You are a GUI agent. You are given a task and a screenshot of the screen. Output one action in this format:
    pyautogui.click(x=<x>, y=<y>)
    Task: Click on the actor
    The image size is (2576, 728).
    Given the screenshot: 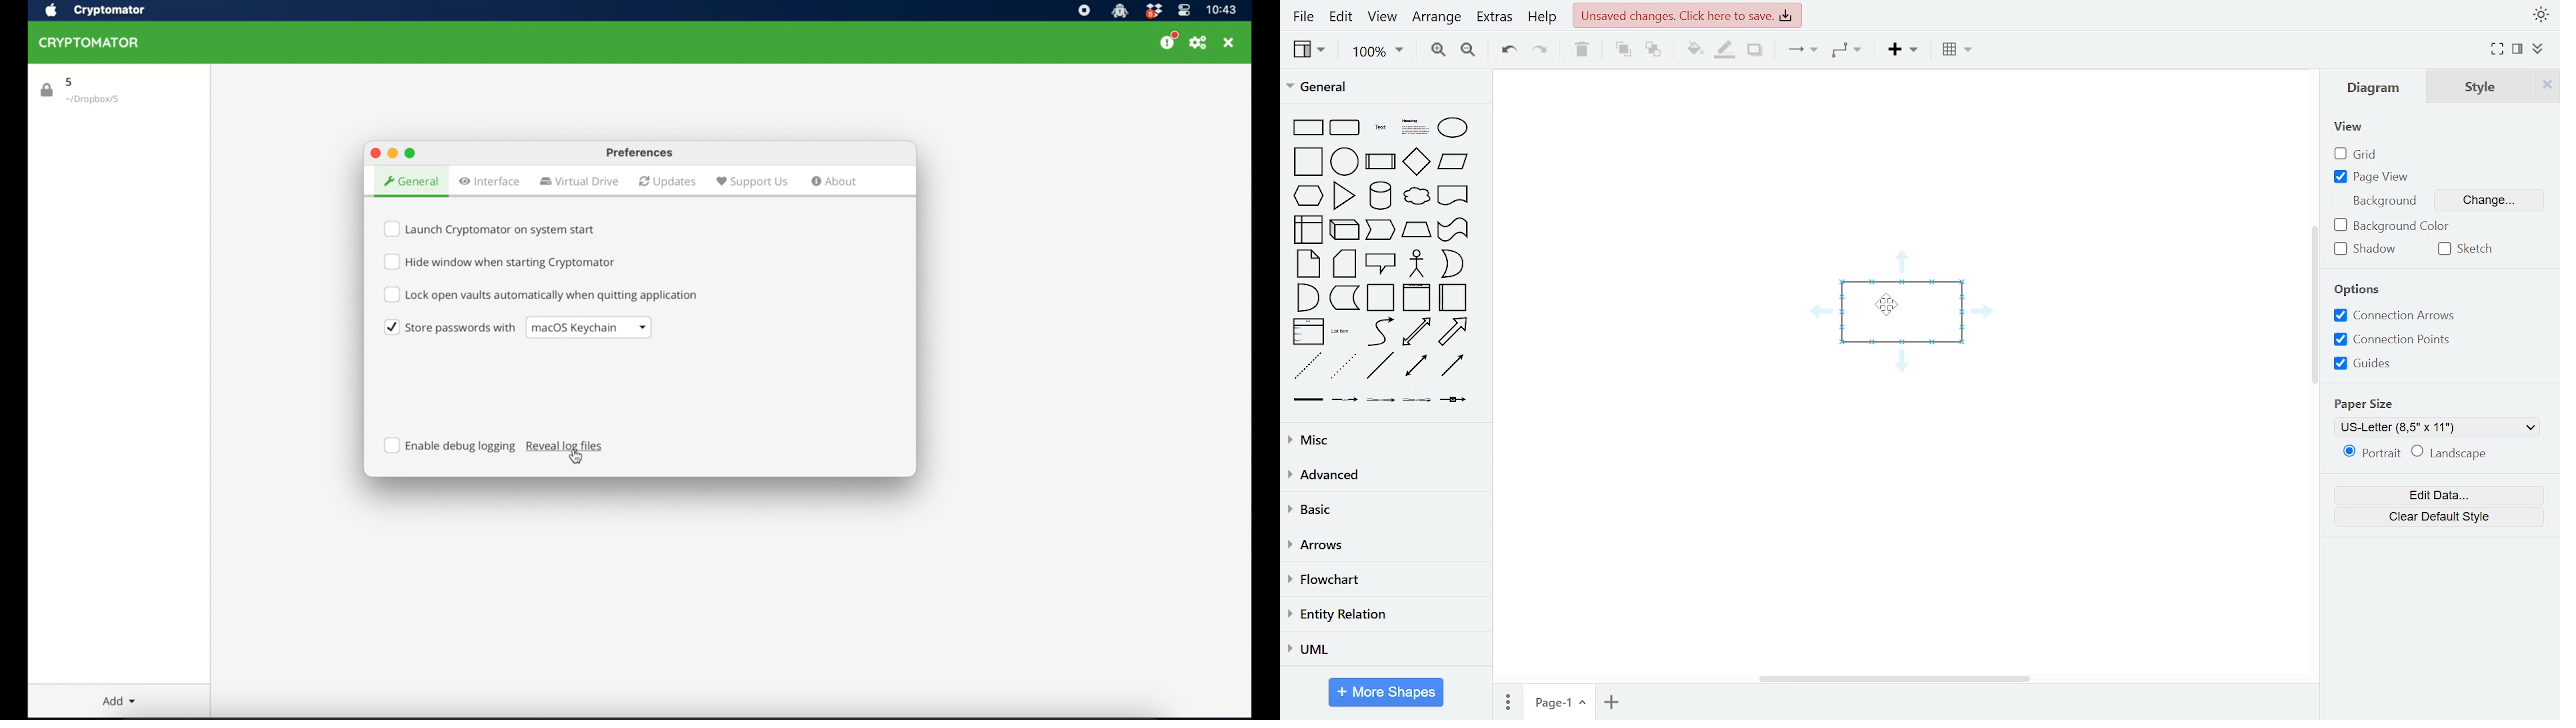 What is the action you would take?
    pyautogui.click(x=1416, y=263)
    